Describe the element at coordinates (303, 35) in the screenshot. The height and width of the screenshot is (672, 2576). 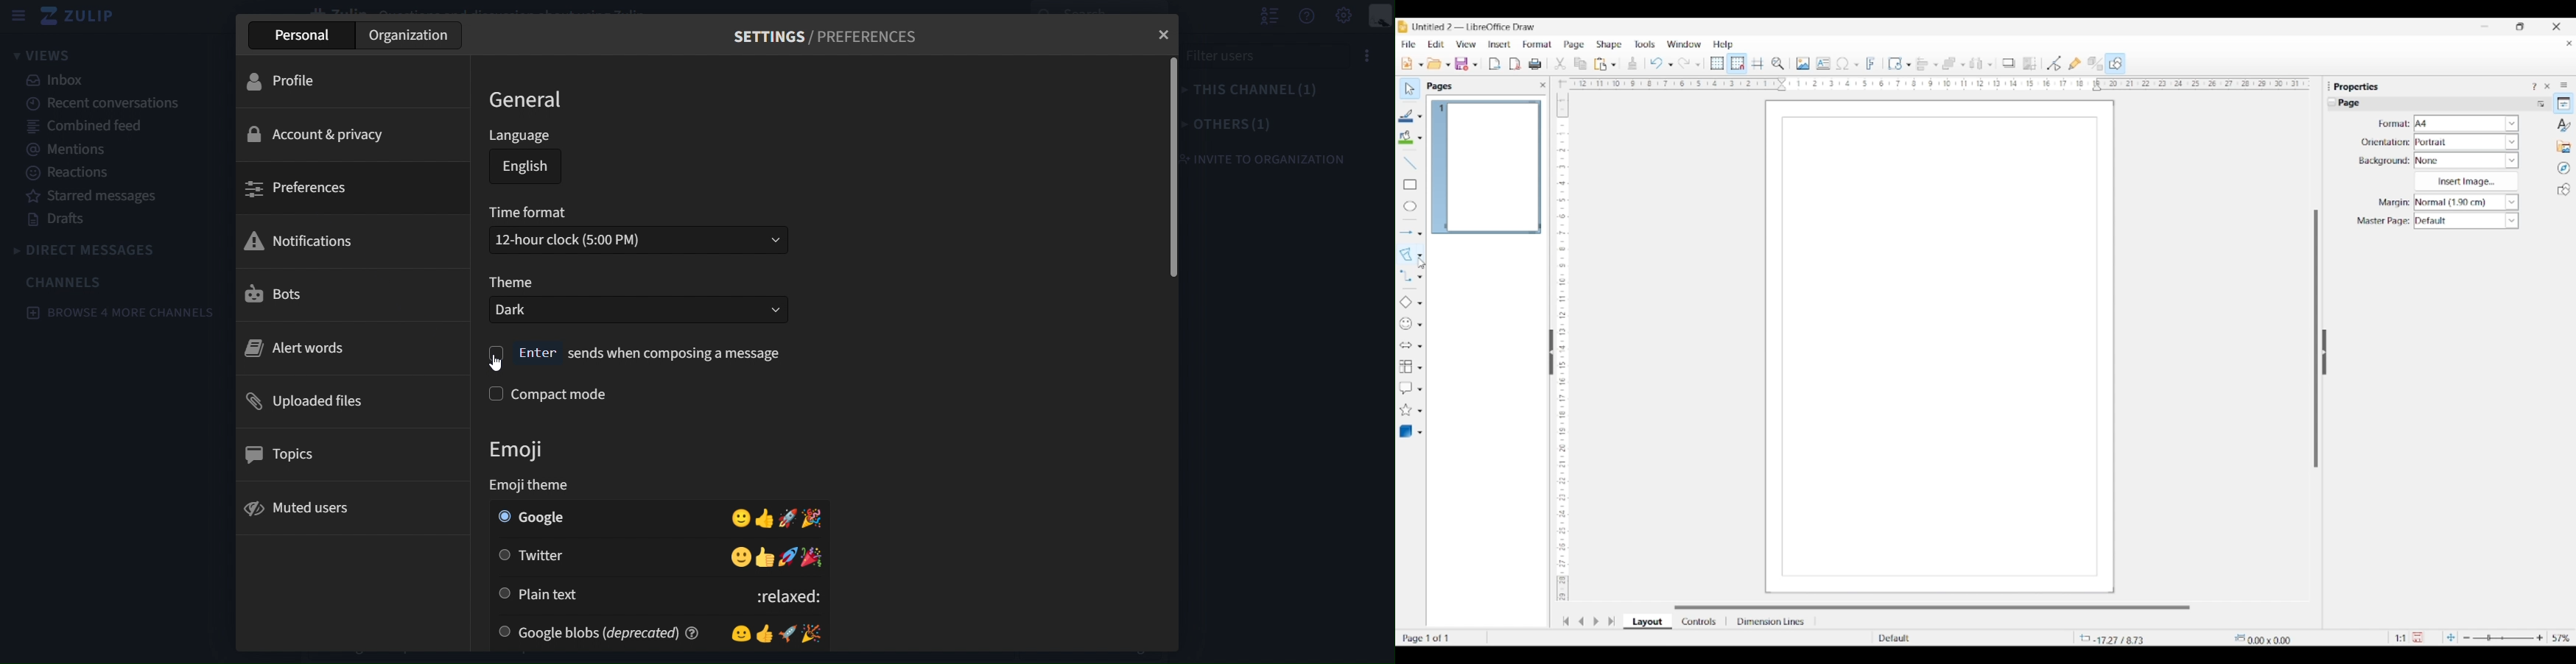
I see `personal` at that location.